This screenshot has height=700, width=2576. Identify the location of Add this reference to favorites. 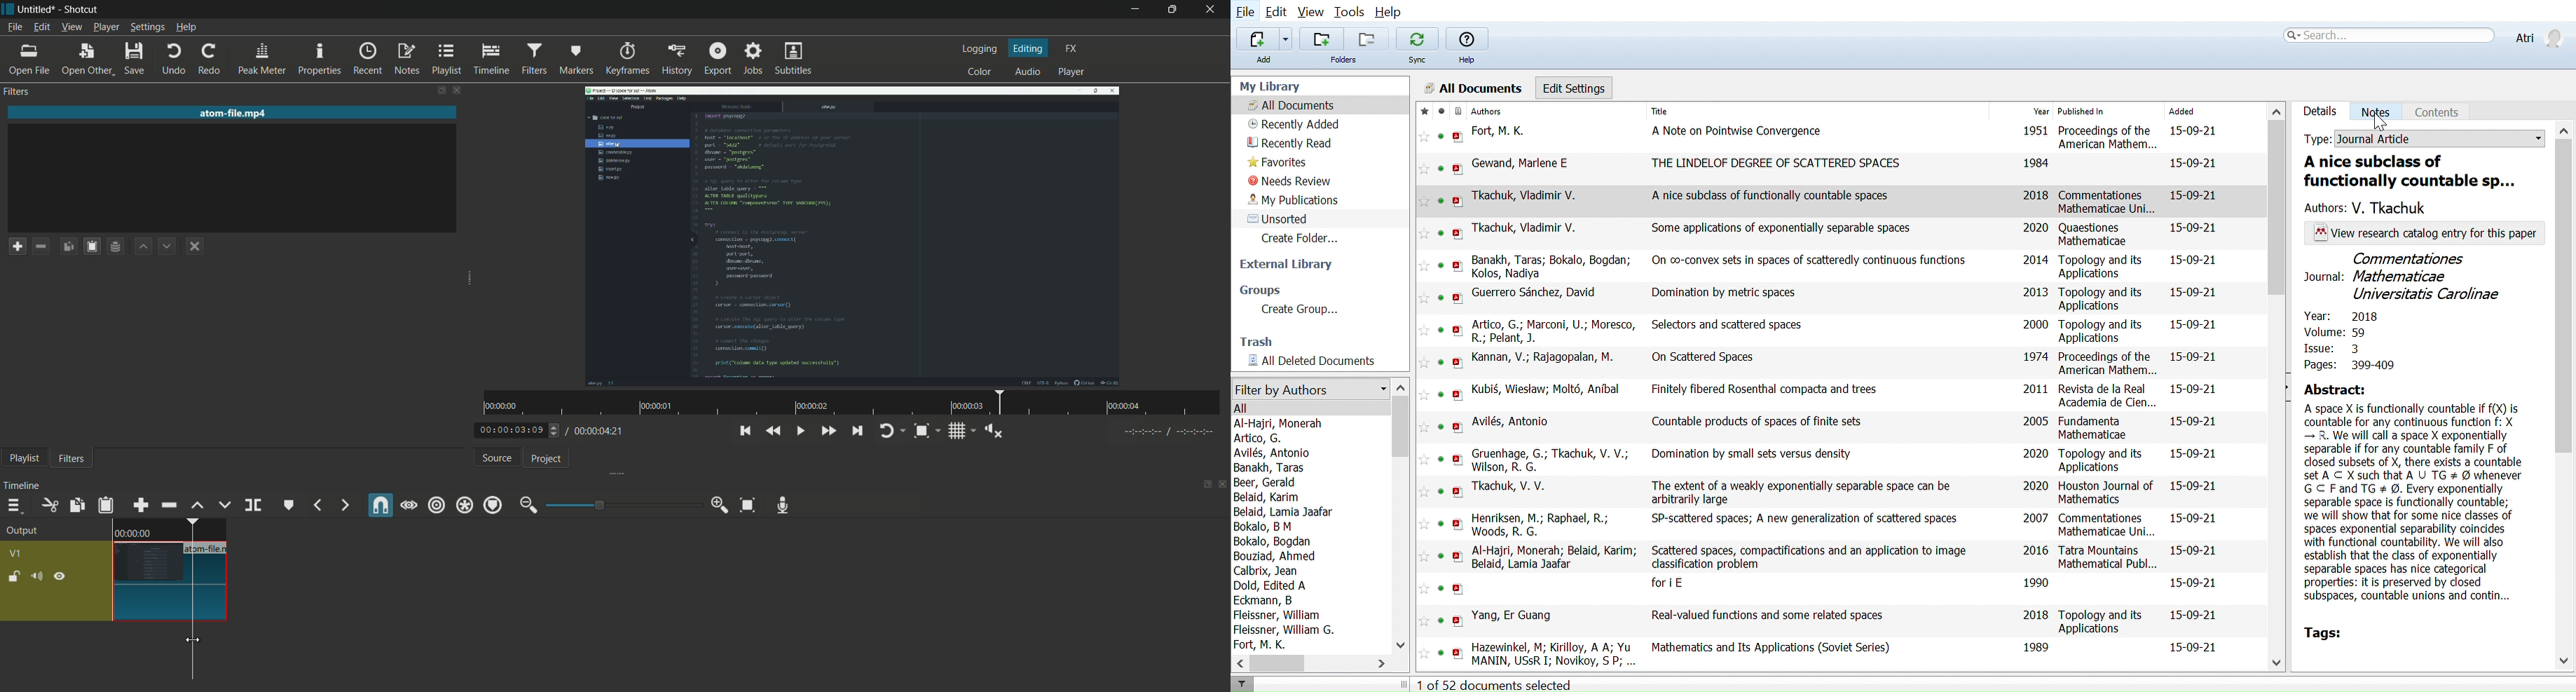
(1425, 201).